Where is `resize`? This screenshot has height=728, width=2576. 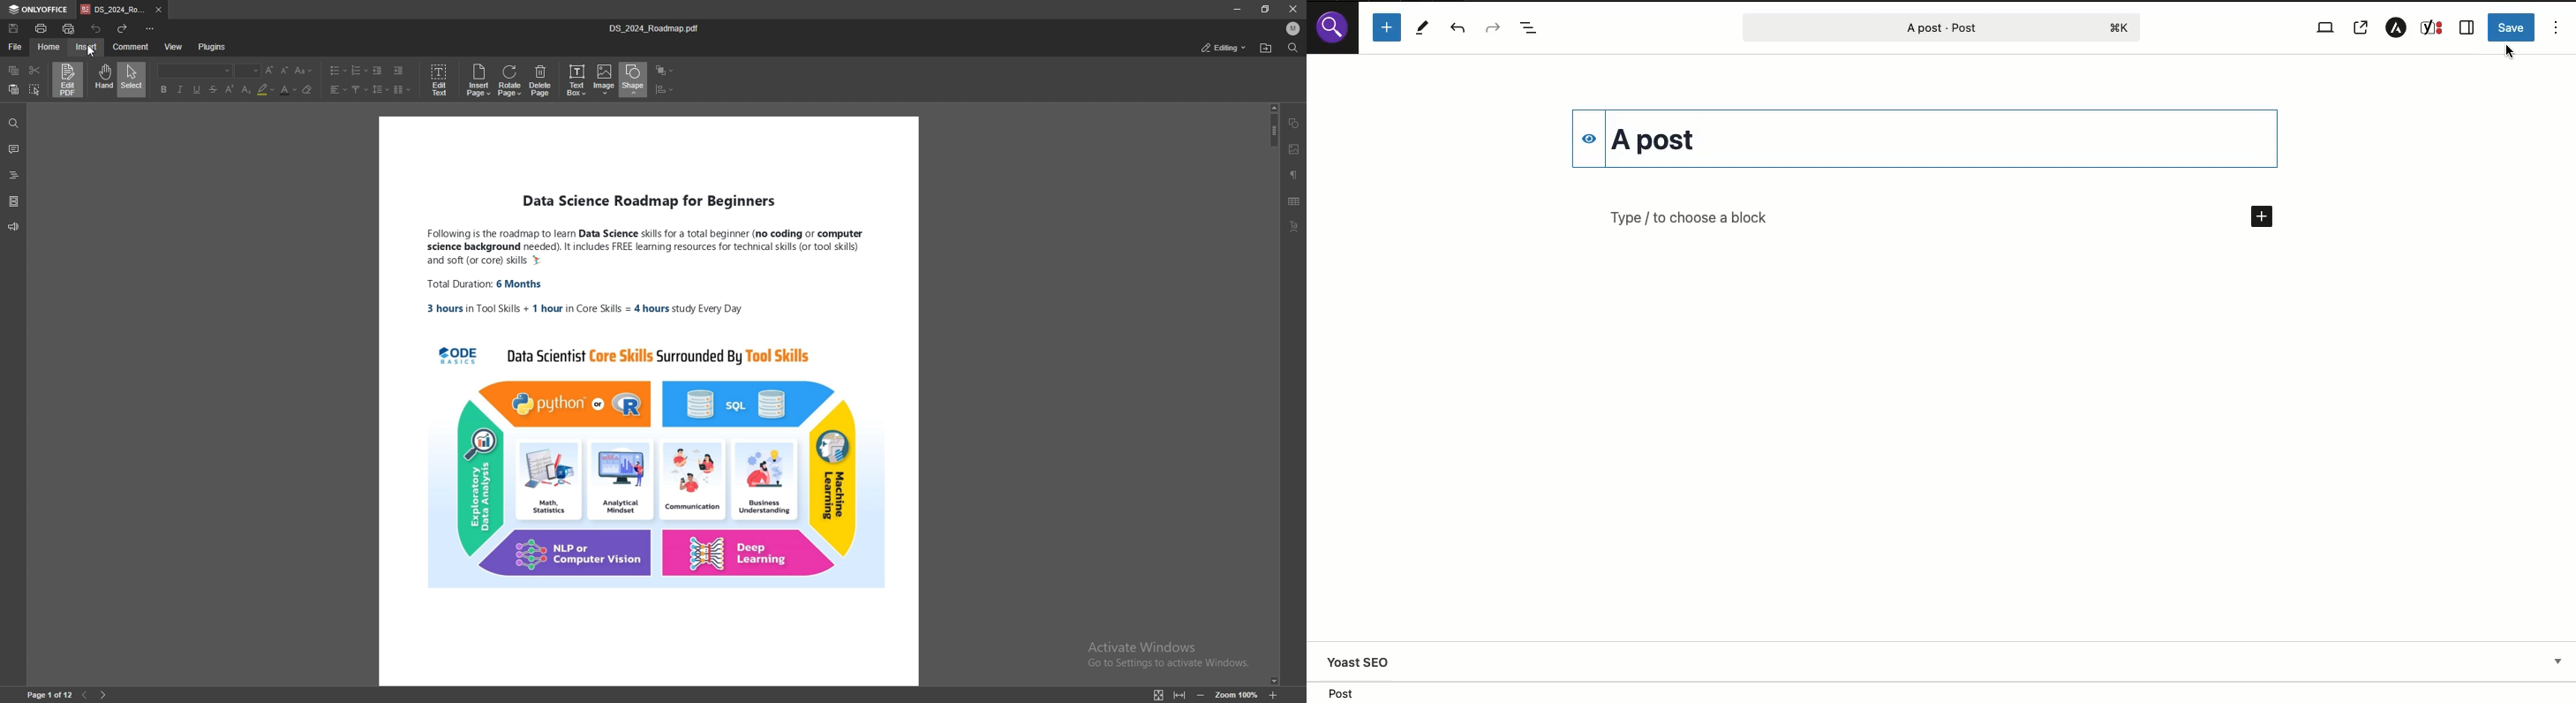 resize is located at coordinates (1267, 9).